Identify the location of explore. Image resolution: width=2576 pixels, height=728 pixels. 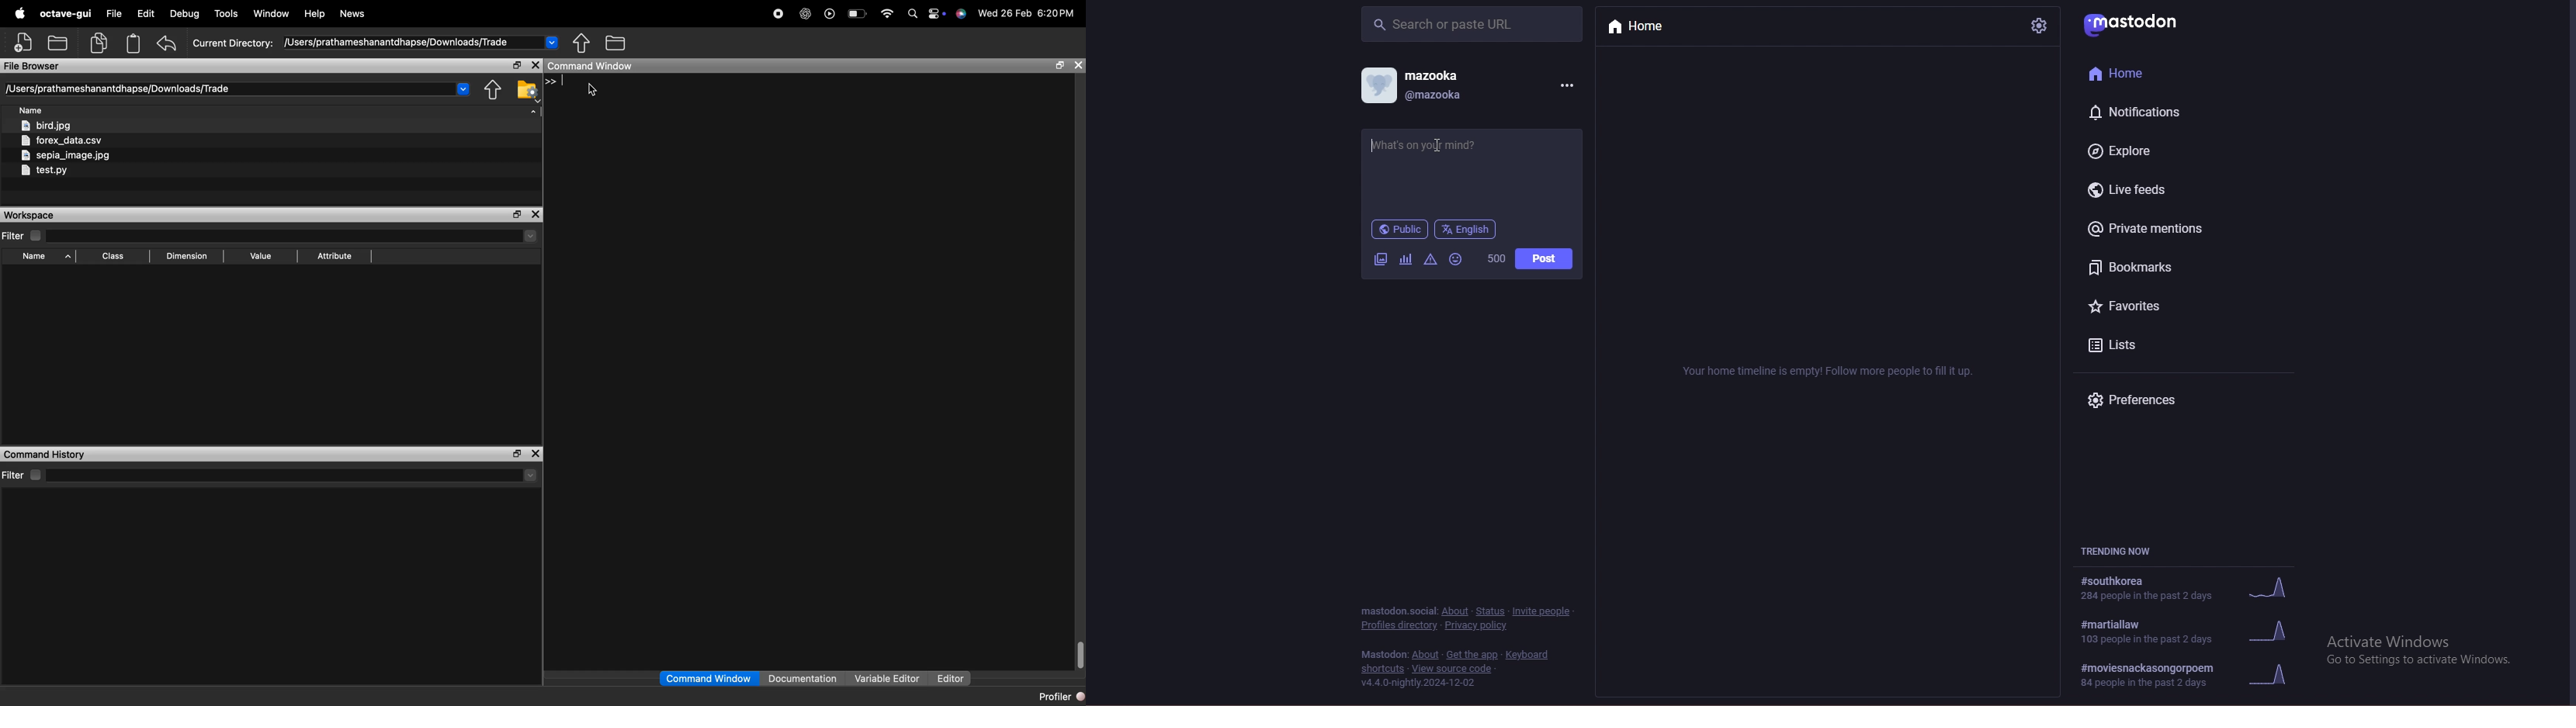
(2163, 151).